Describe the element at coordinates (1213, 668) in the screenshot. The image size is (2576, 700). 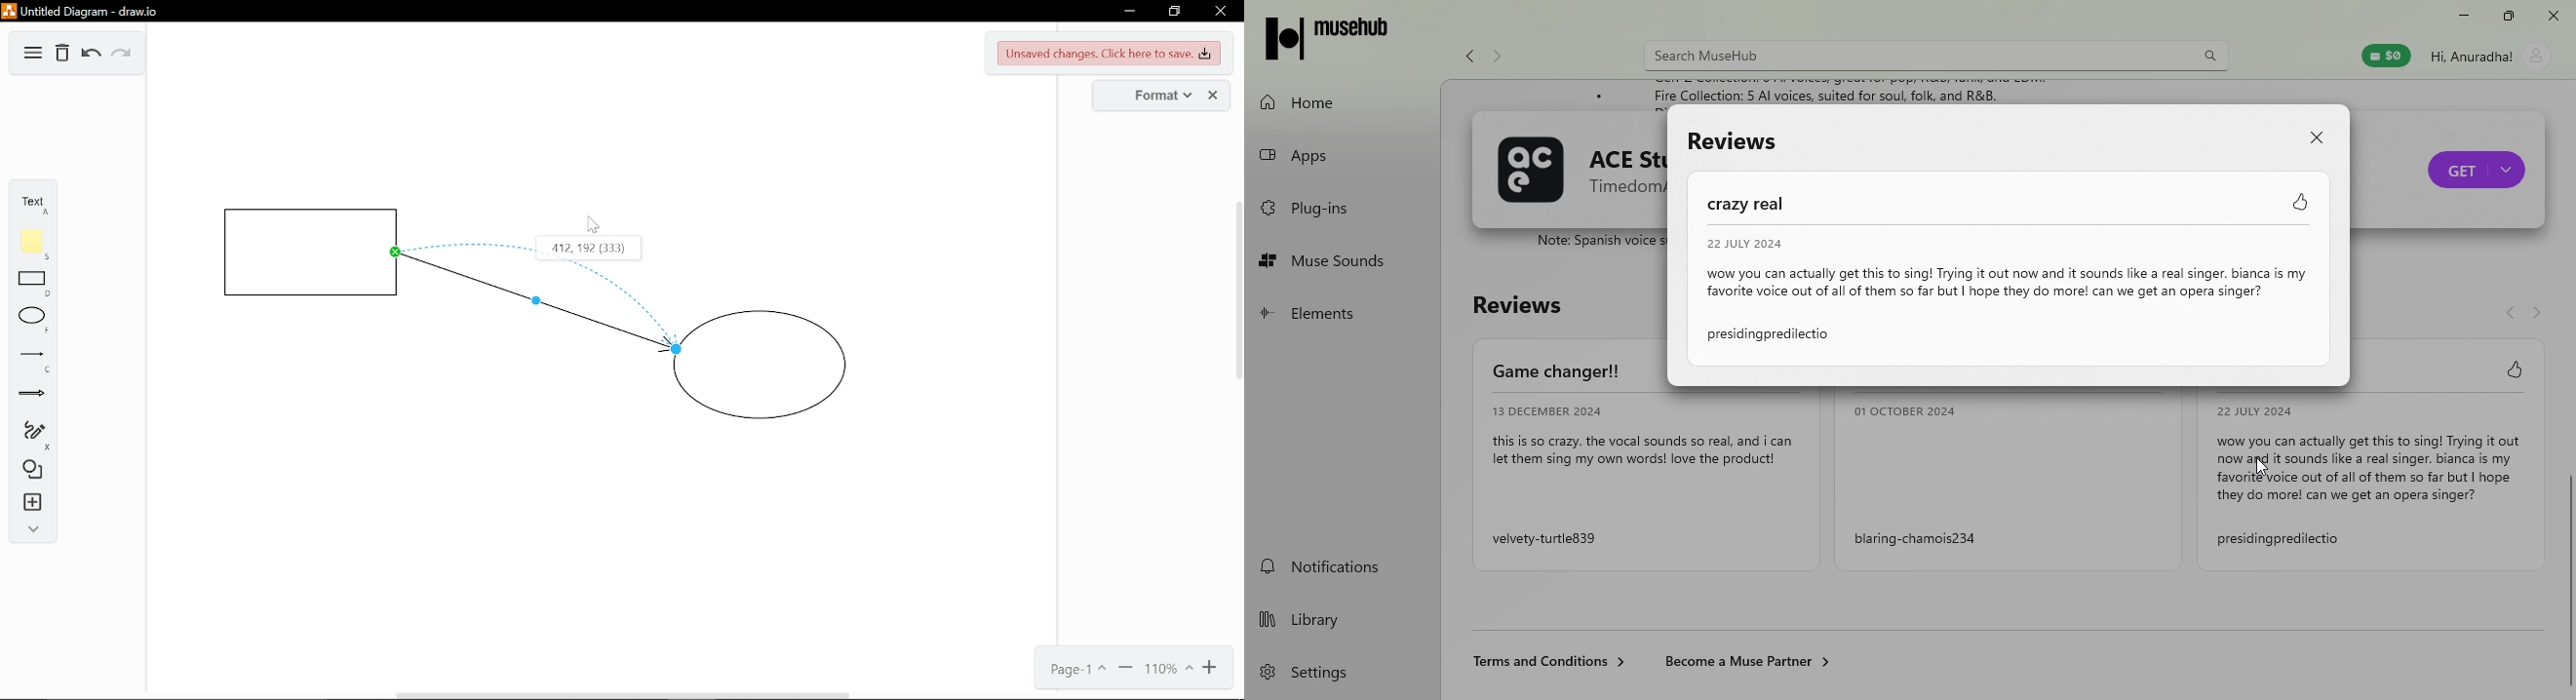
I see `Zoom in` at that location.